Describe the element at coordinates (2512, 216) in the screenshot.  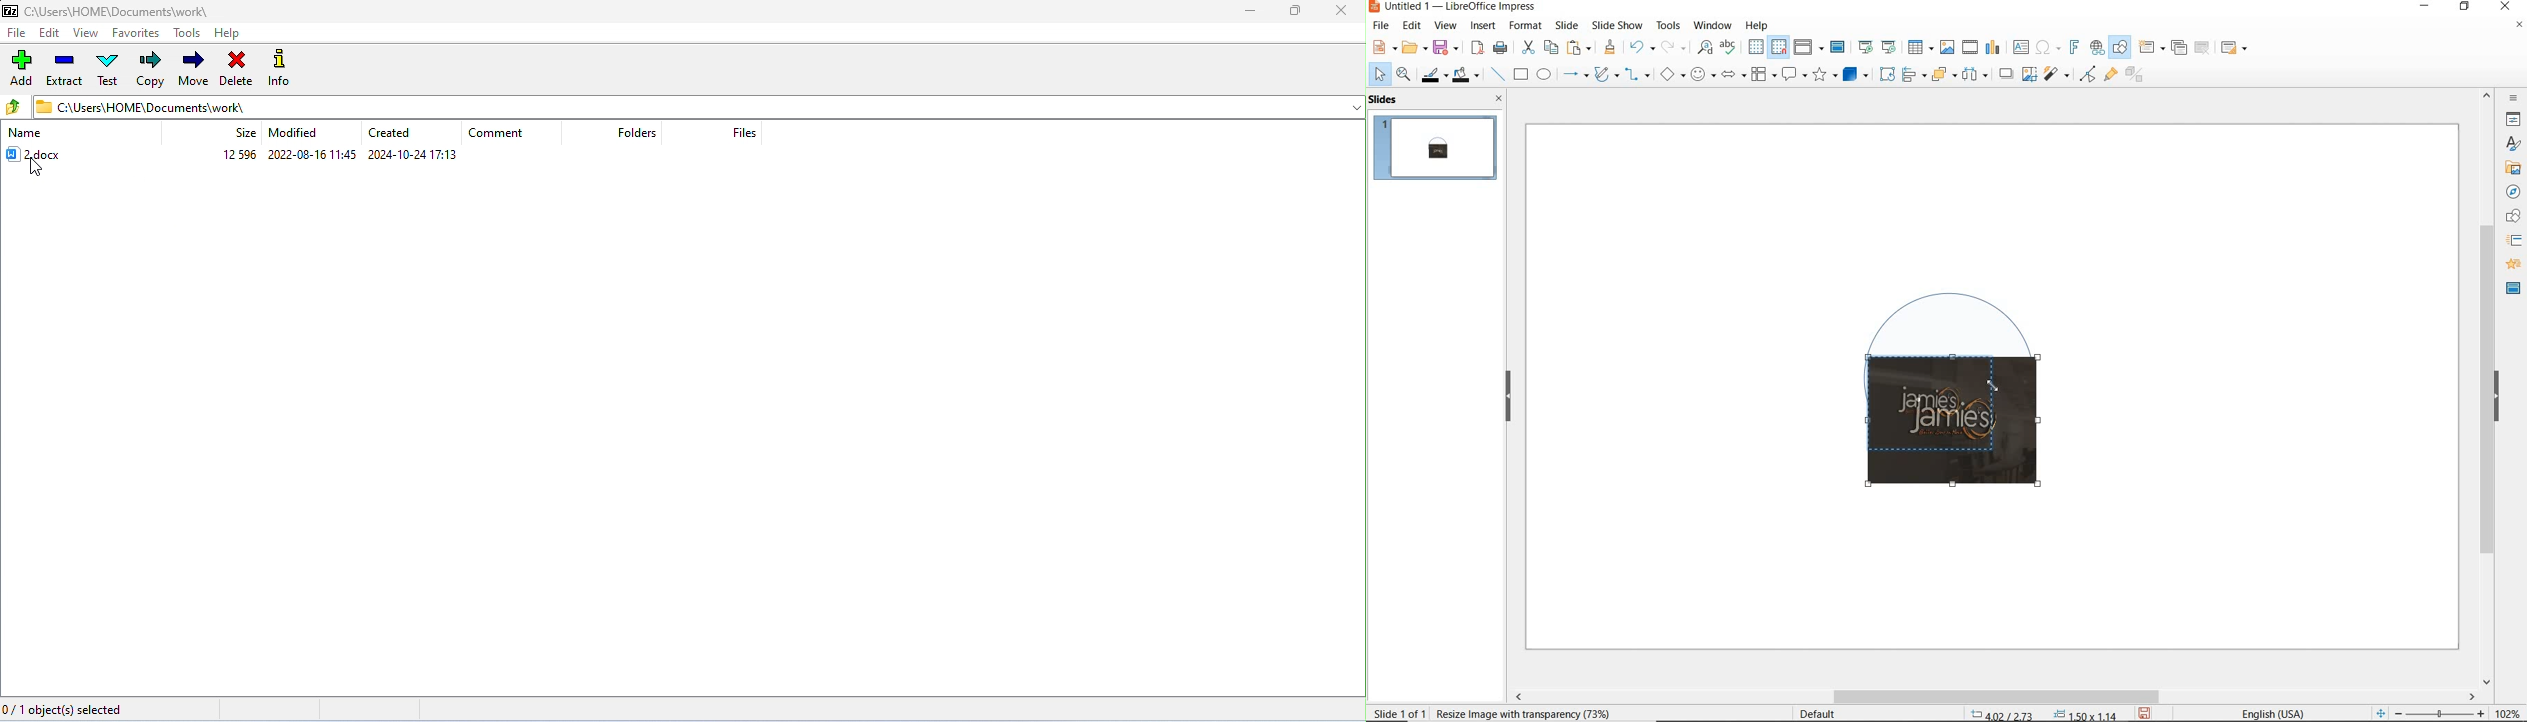
I see `shapes` at that location.